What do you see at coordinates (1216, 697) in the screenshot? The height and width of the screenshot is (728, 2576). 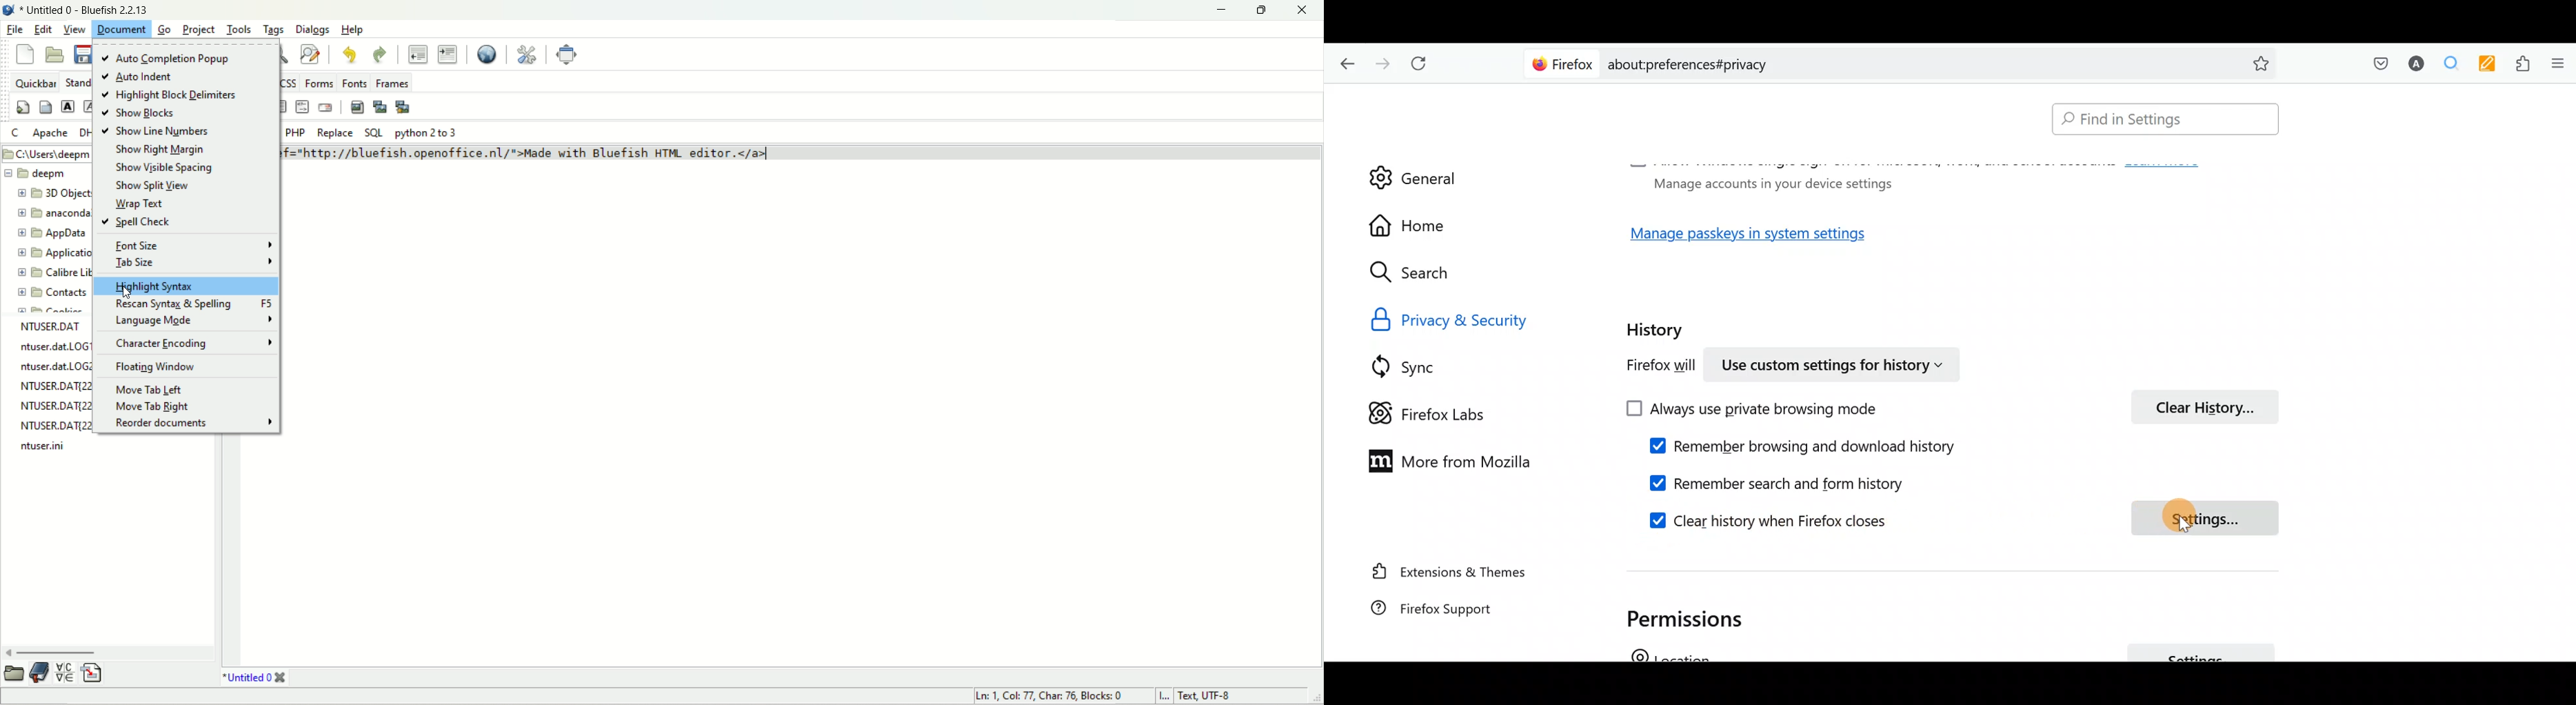 I see `text, UTF-8` at bounding box center [1216, 697].